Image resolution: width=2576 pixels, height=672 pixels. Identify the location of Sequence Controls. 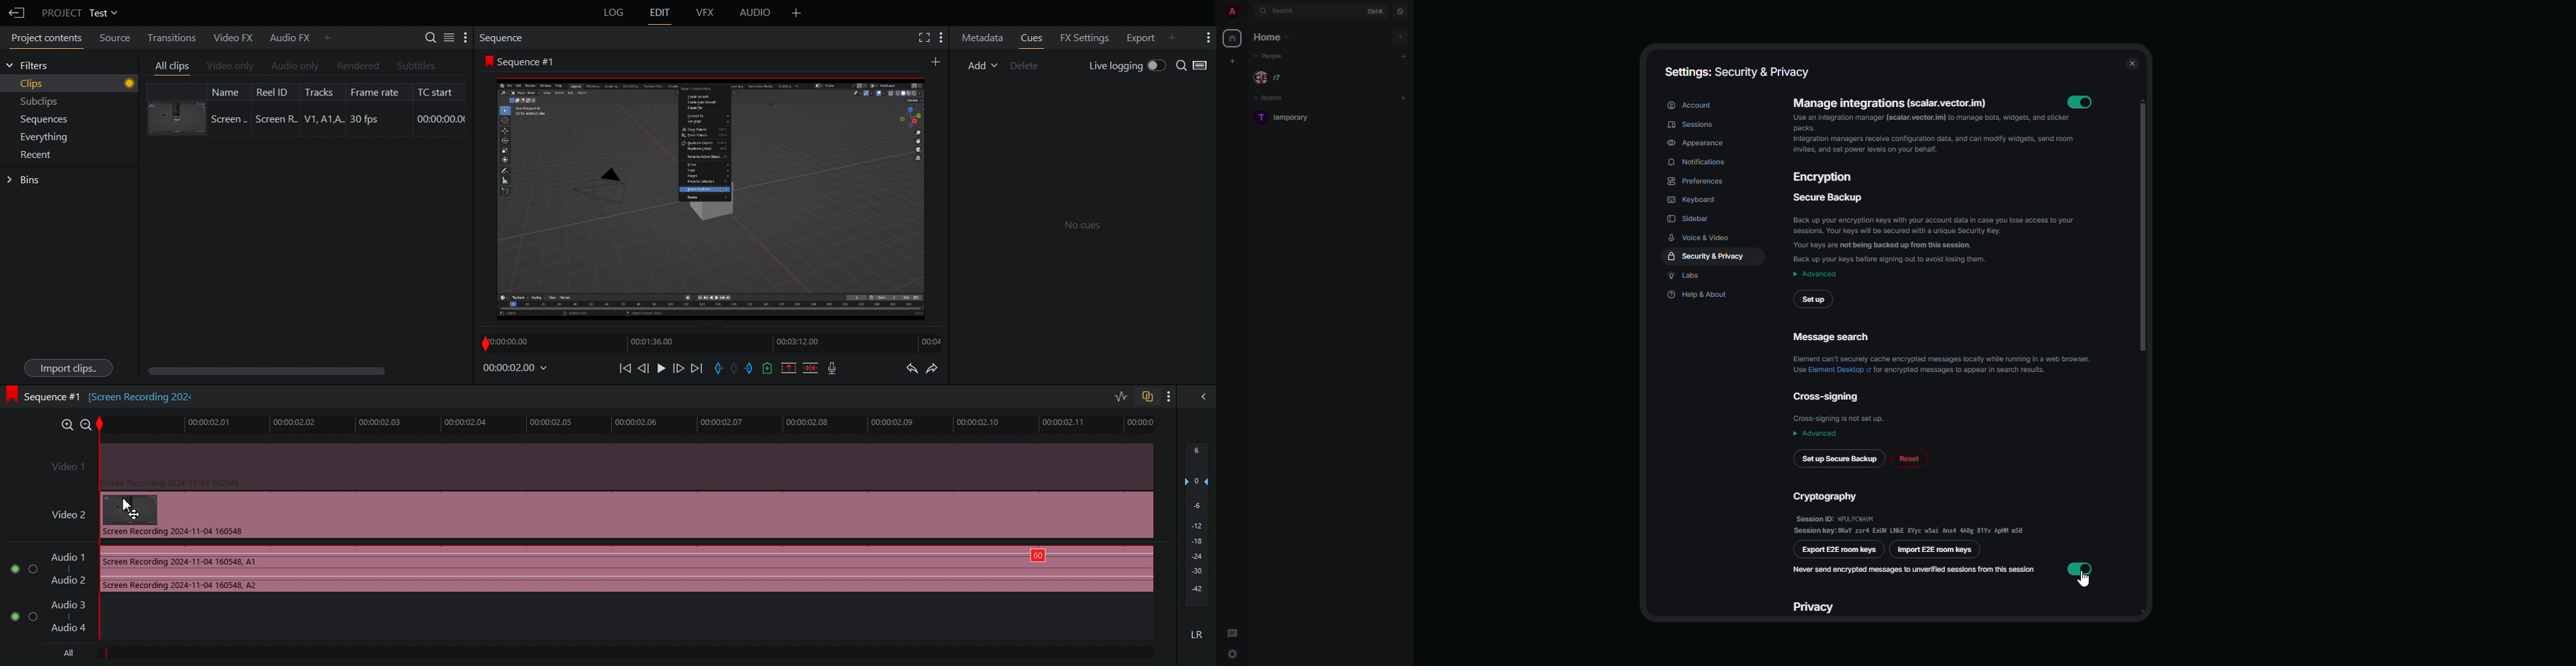
(728, 369).